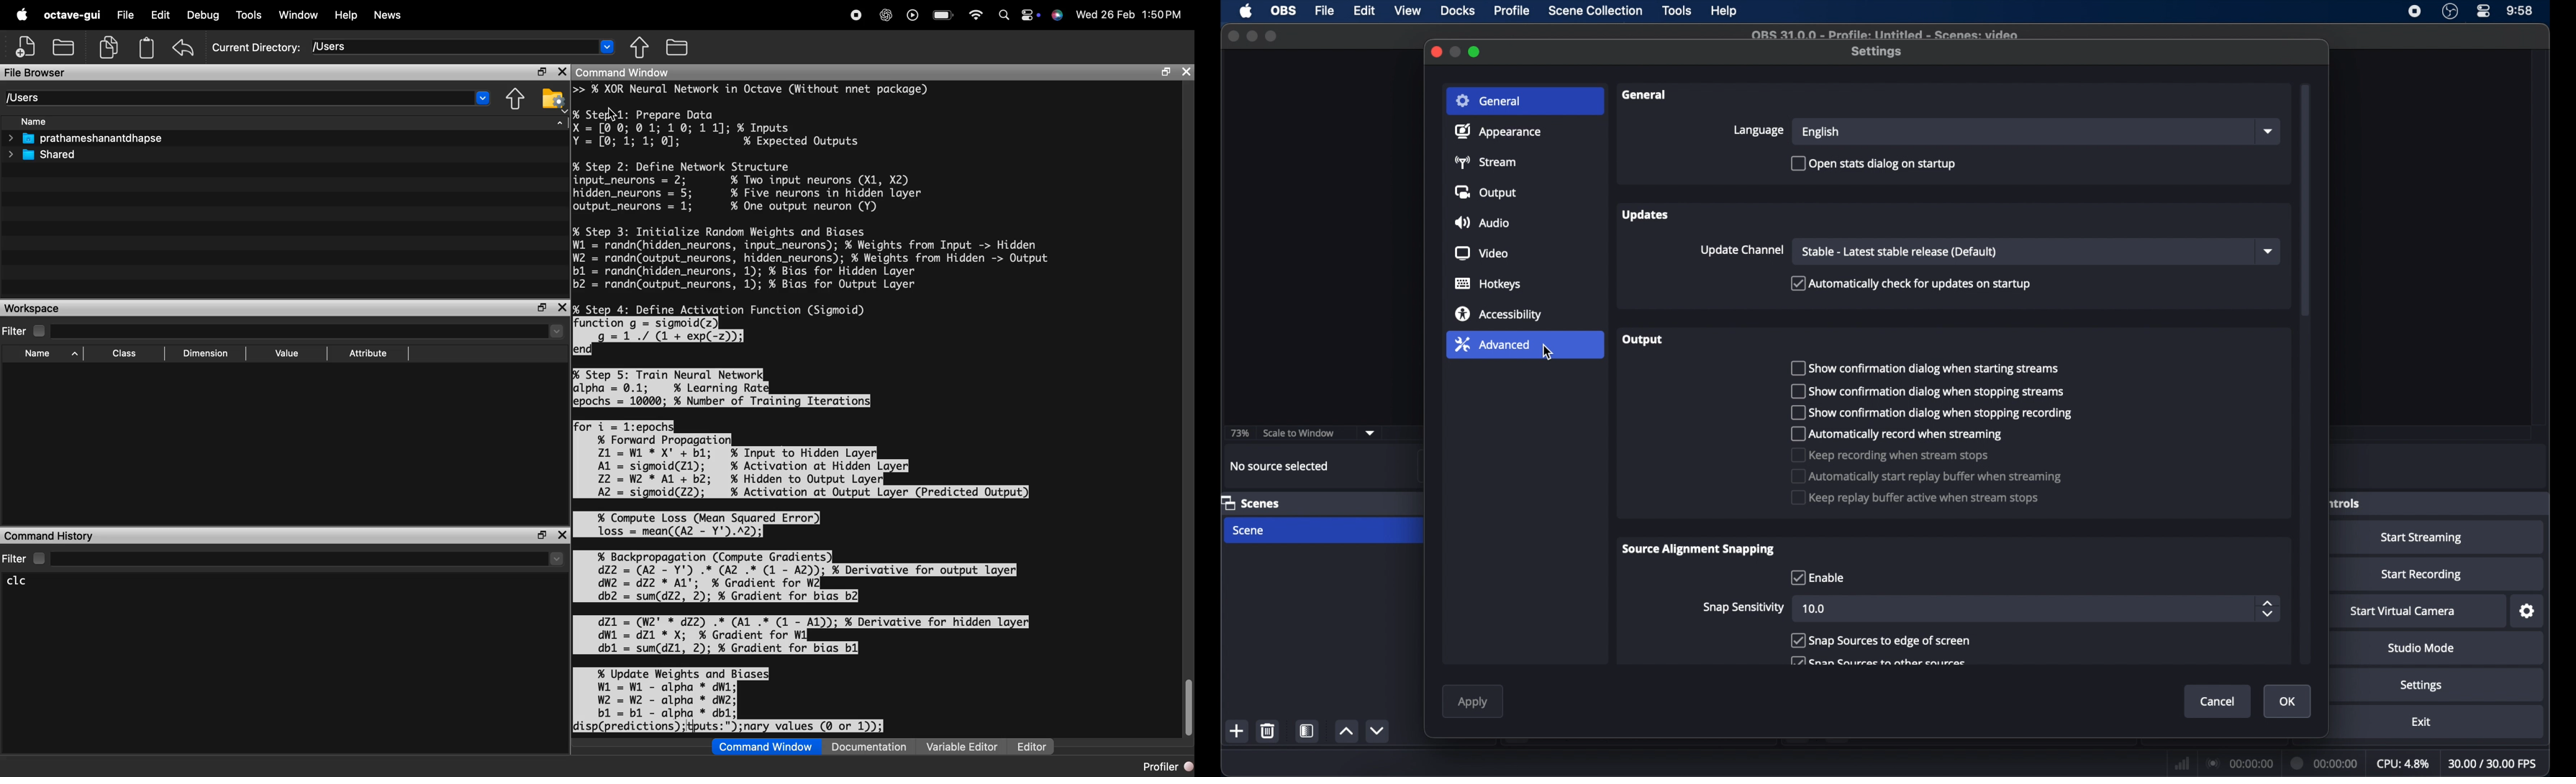 The height and width of the screenshot is (784, 2576). Describe the element at coordinates (1271, 37) in the screenshot. I see `maximize` at that location.